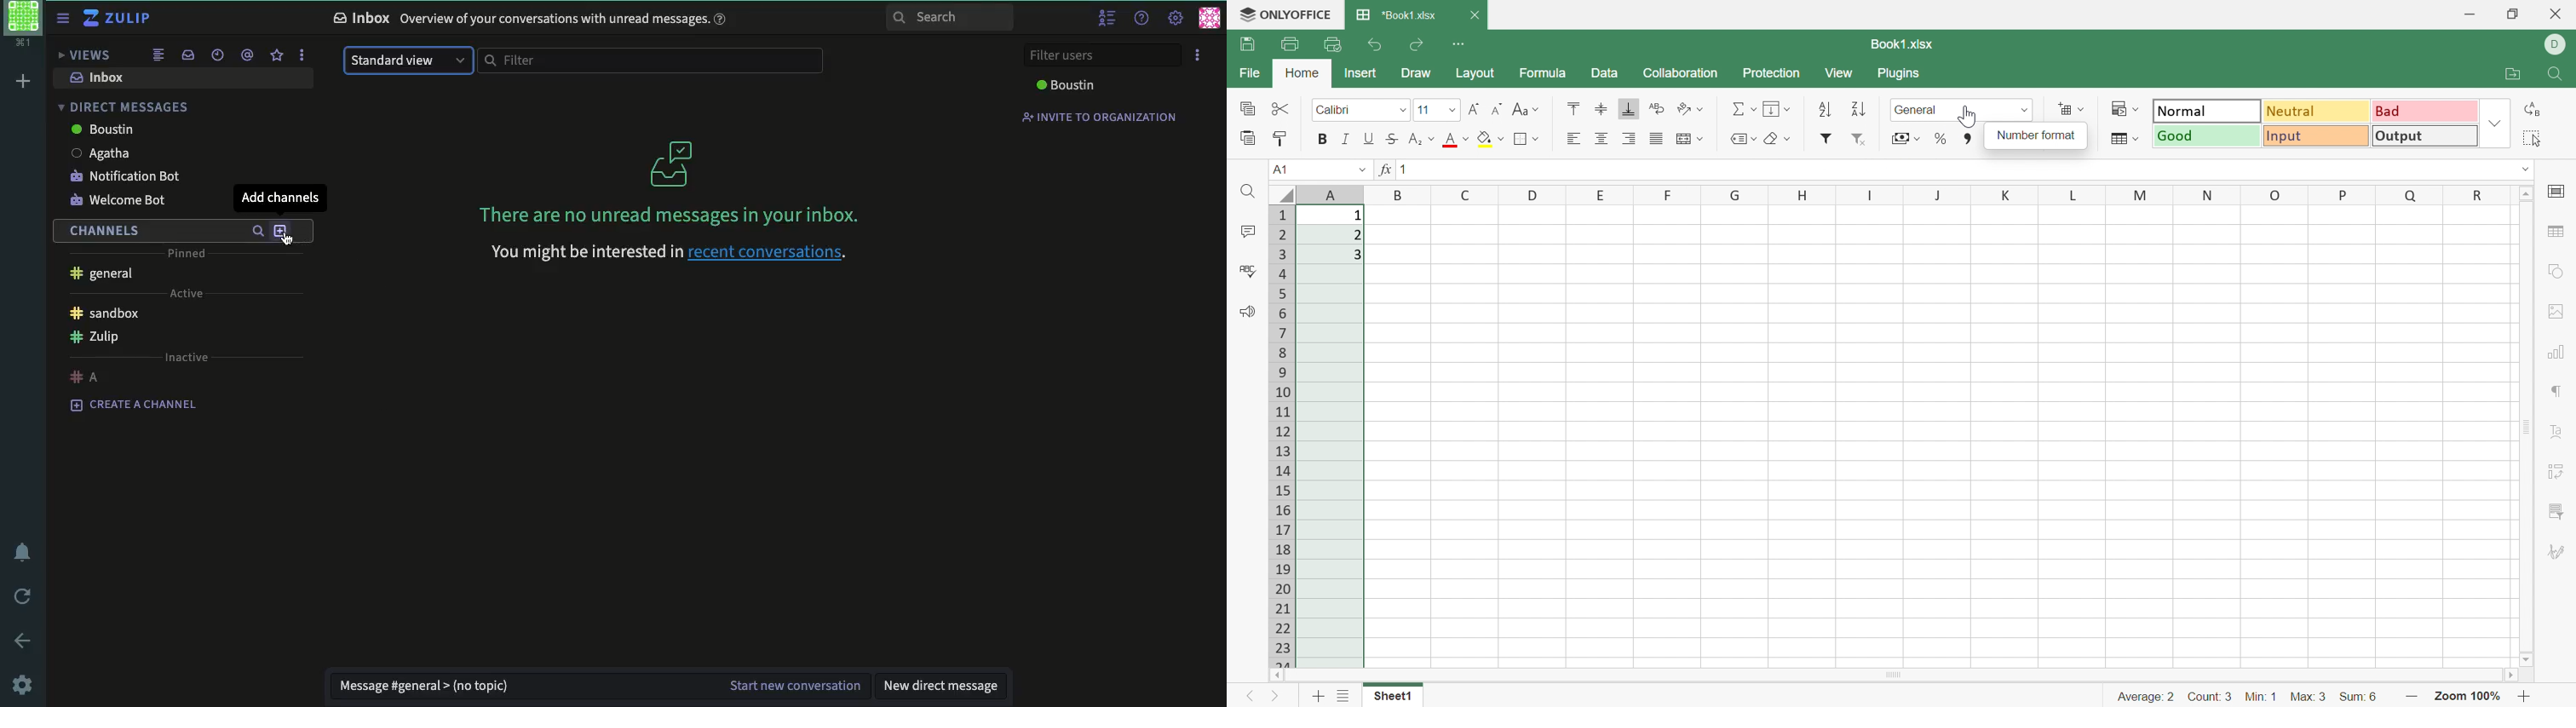  Describe the element at coordinates (1383, 169) in the screenshot. I see `fx` at that location.